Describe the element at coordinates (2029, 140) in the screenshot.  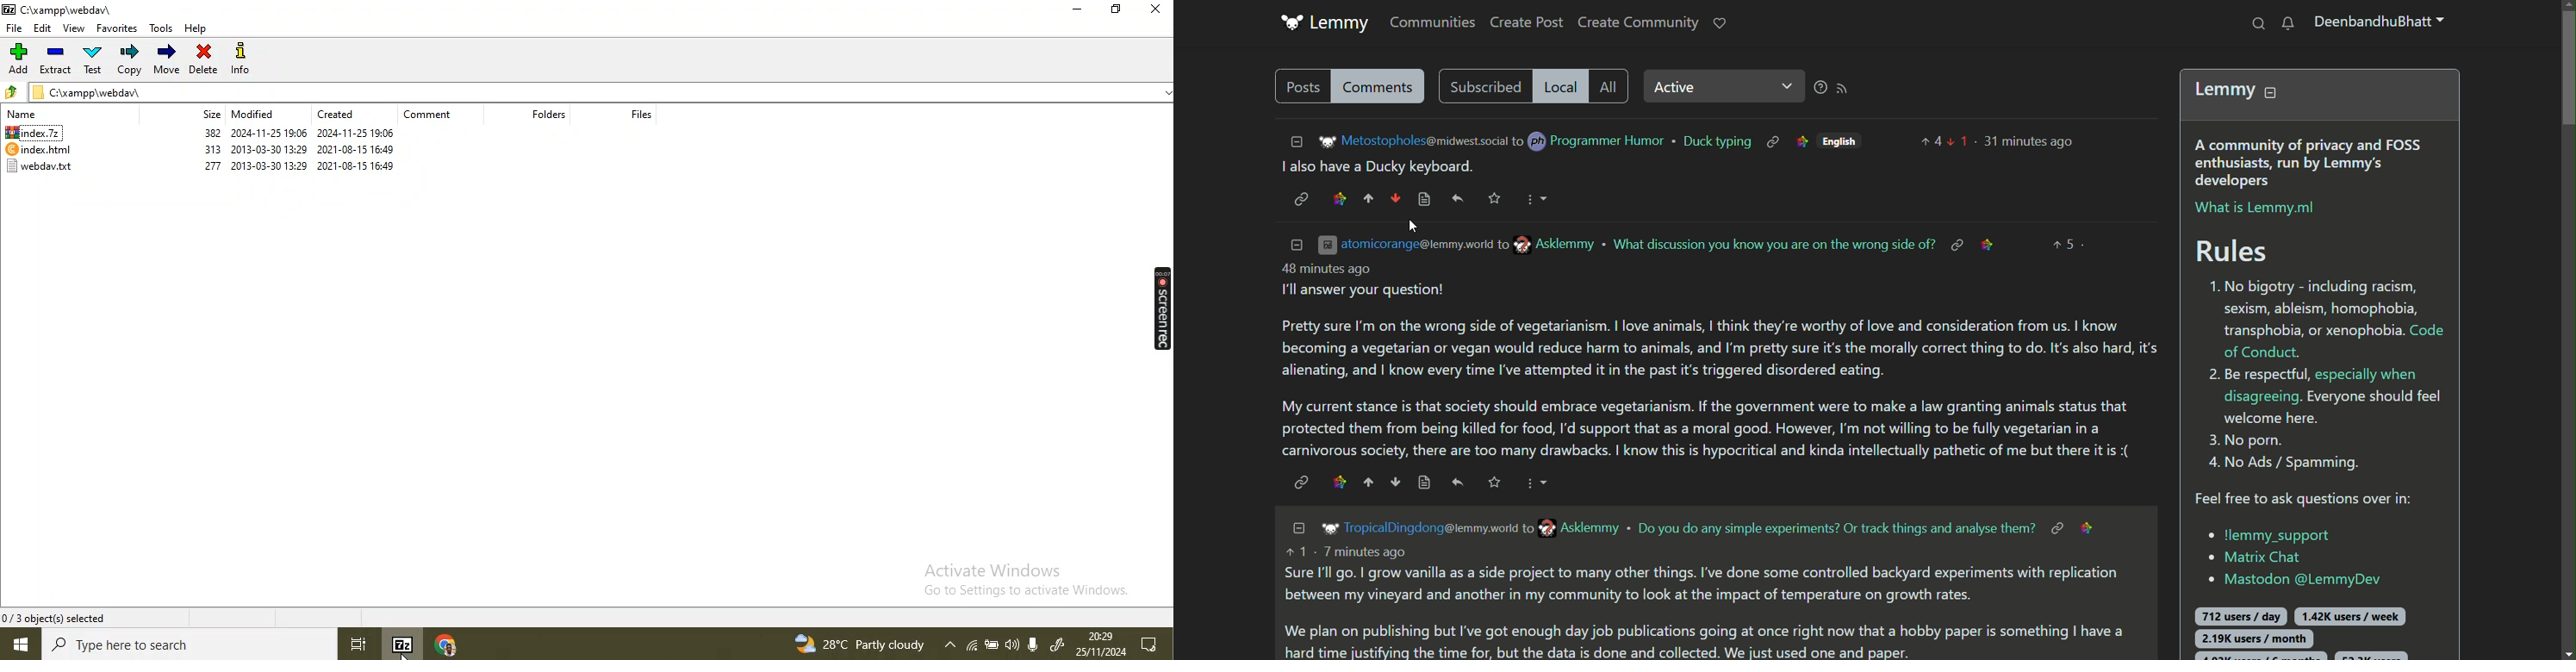
I see `update time` at that location.